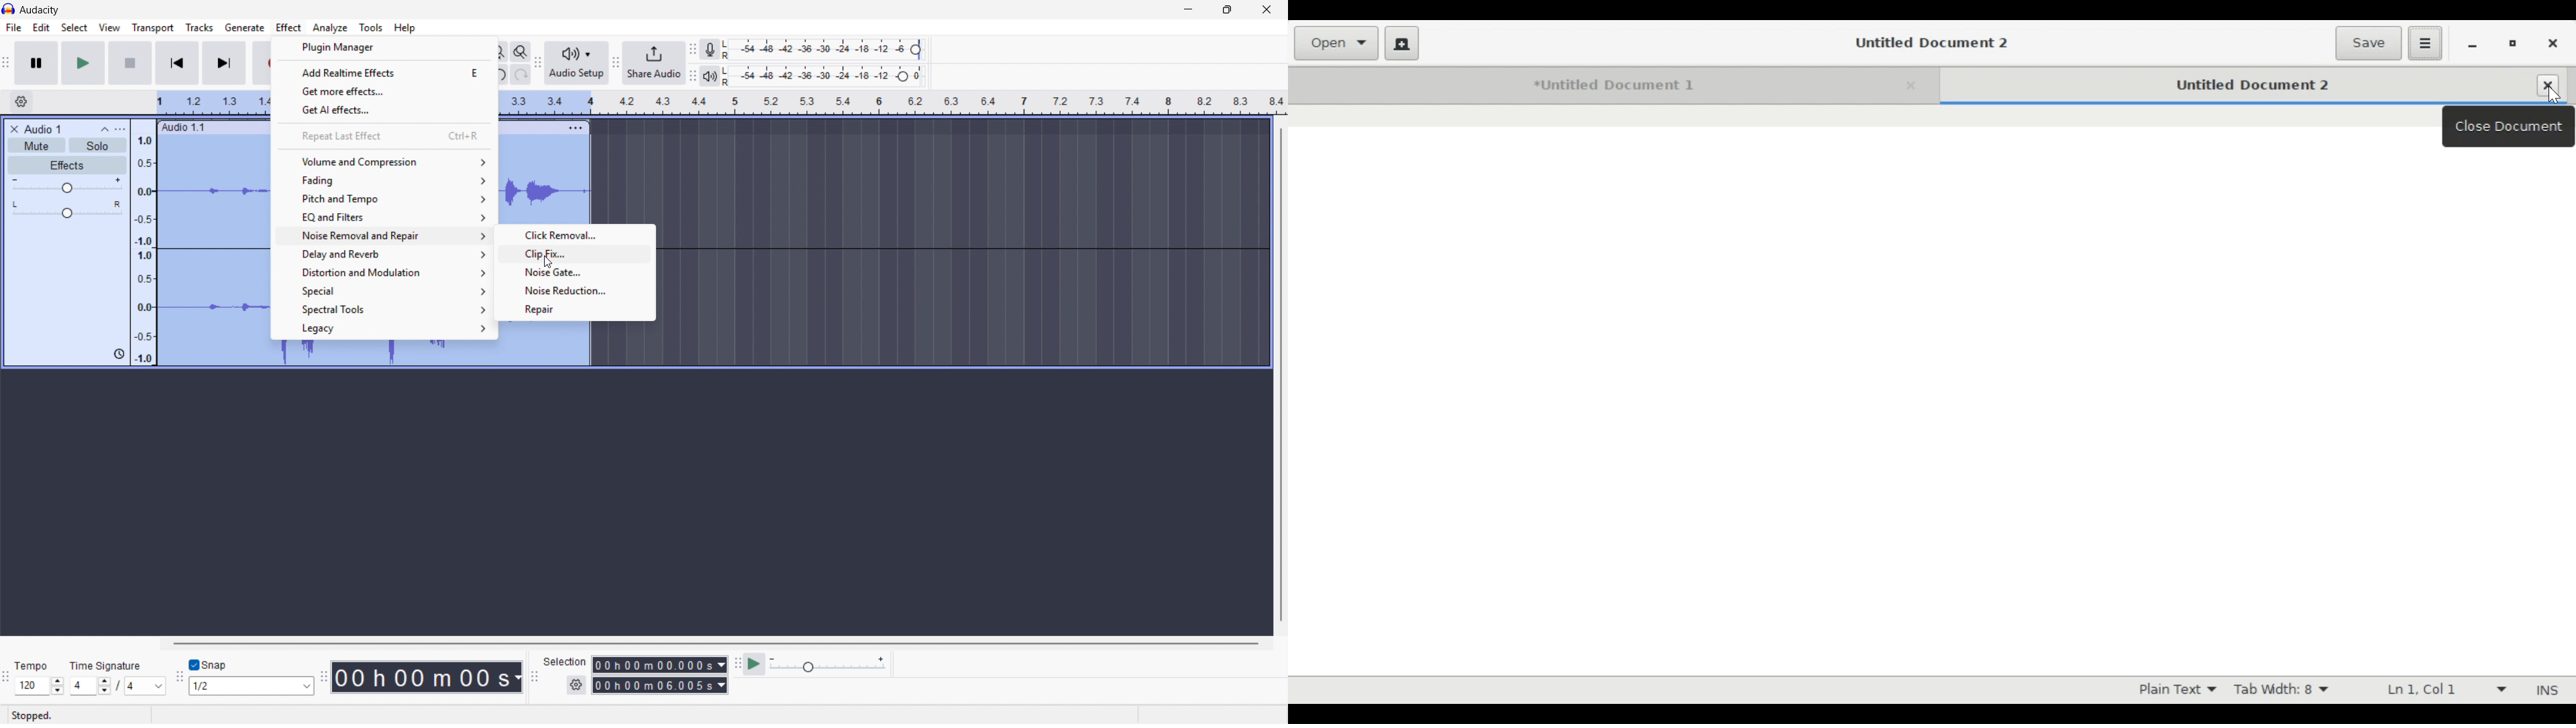  Describe the element at coordinates (386, 162) in the screenshot. I see `Volume and compression ` at that location.